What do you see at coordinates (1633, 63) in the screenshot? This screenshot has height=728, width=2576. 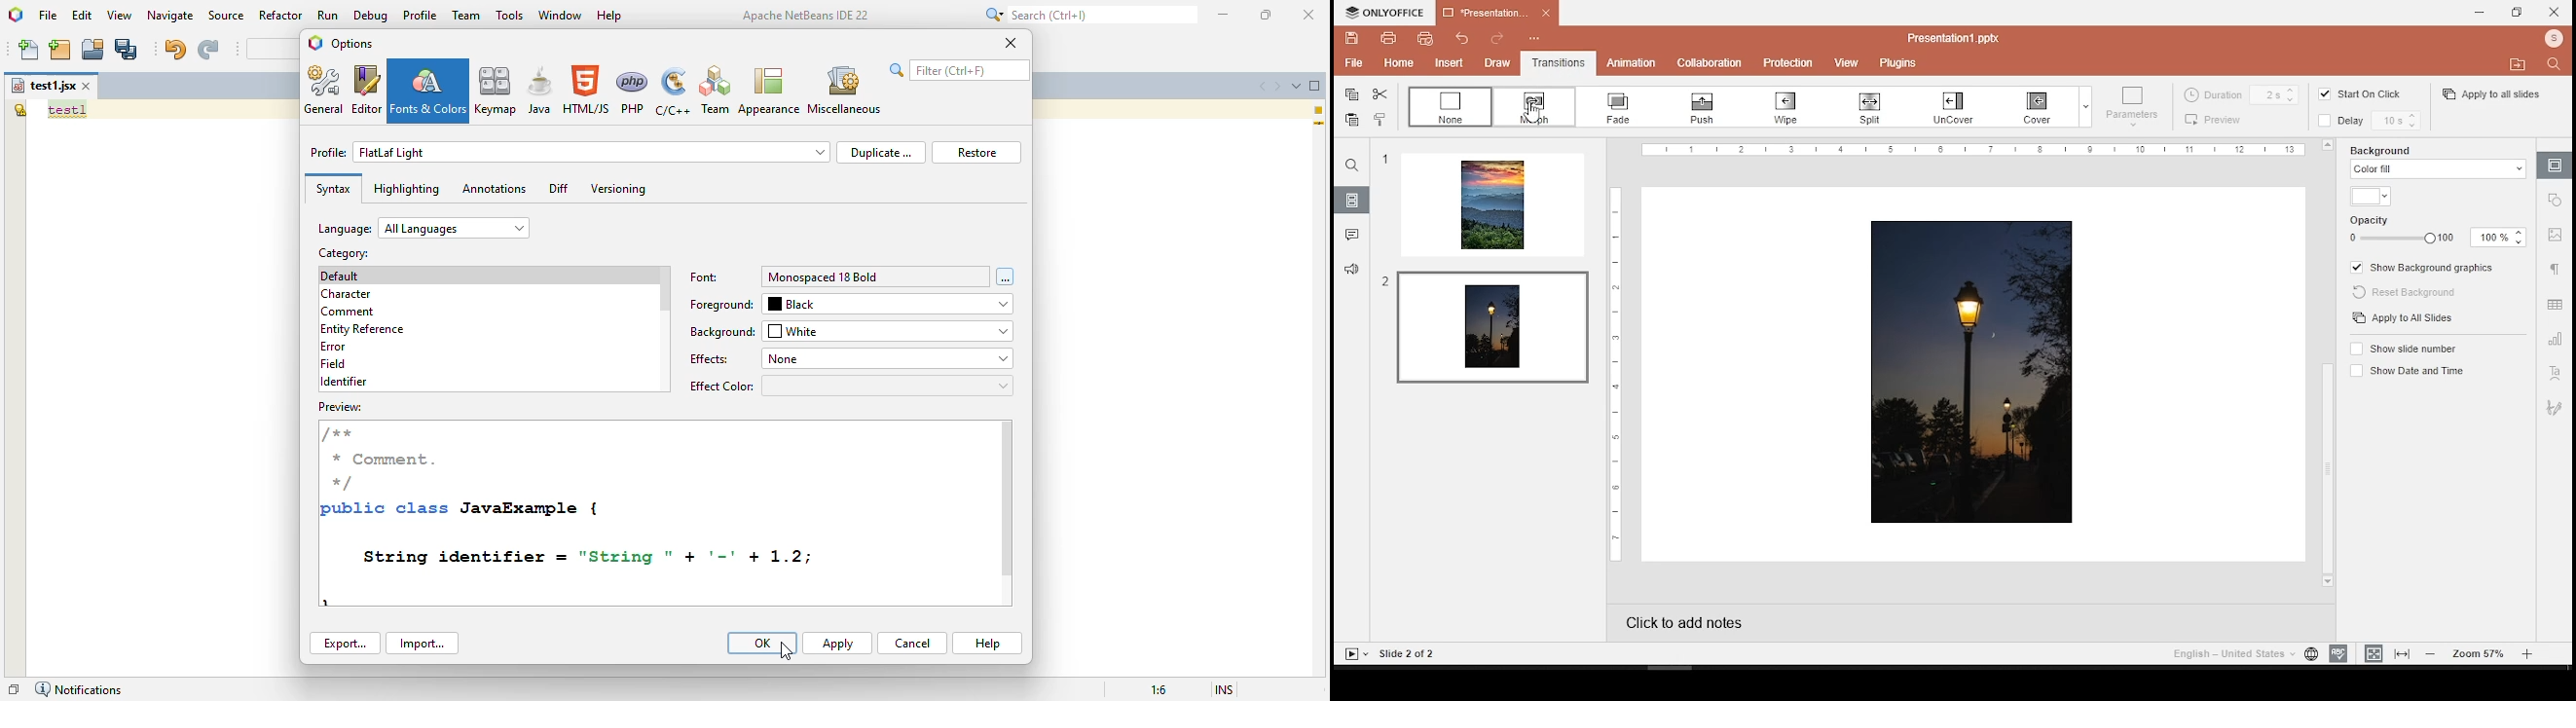 I see `animation` at bounding box center [1633, 63].